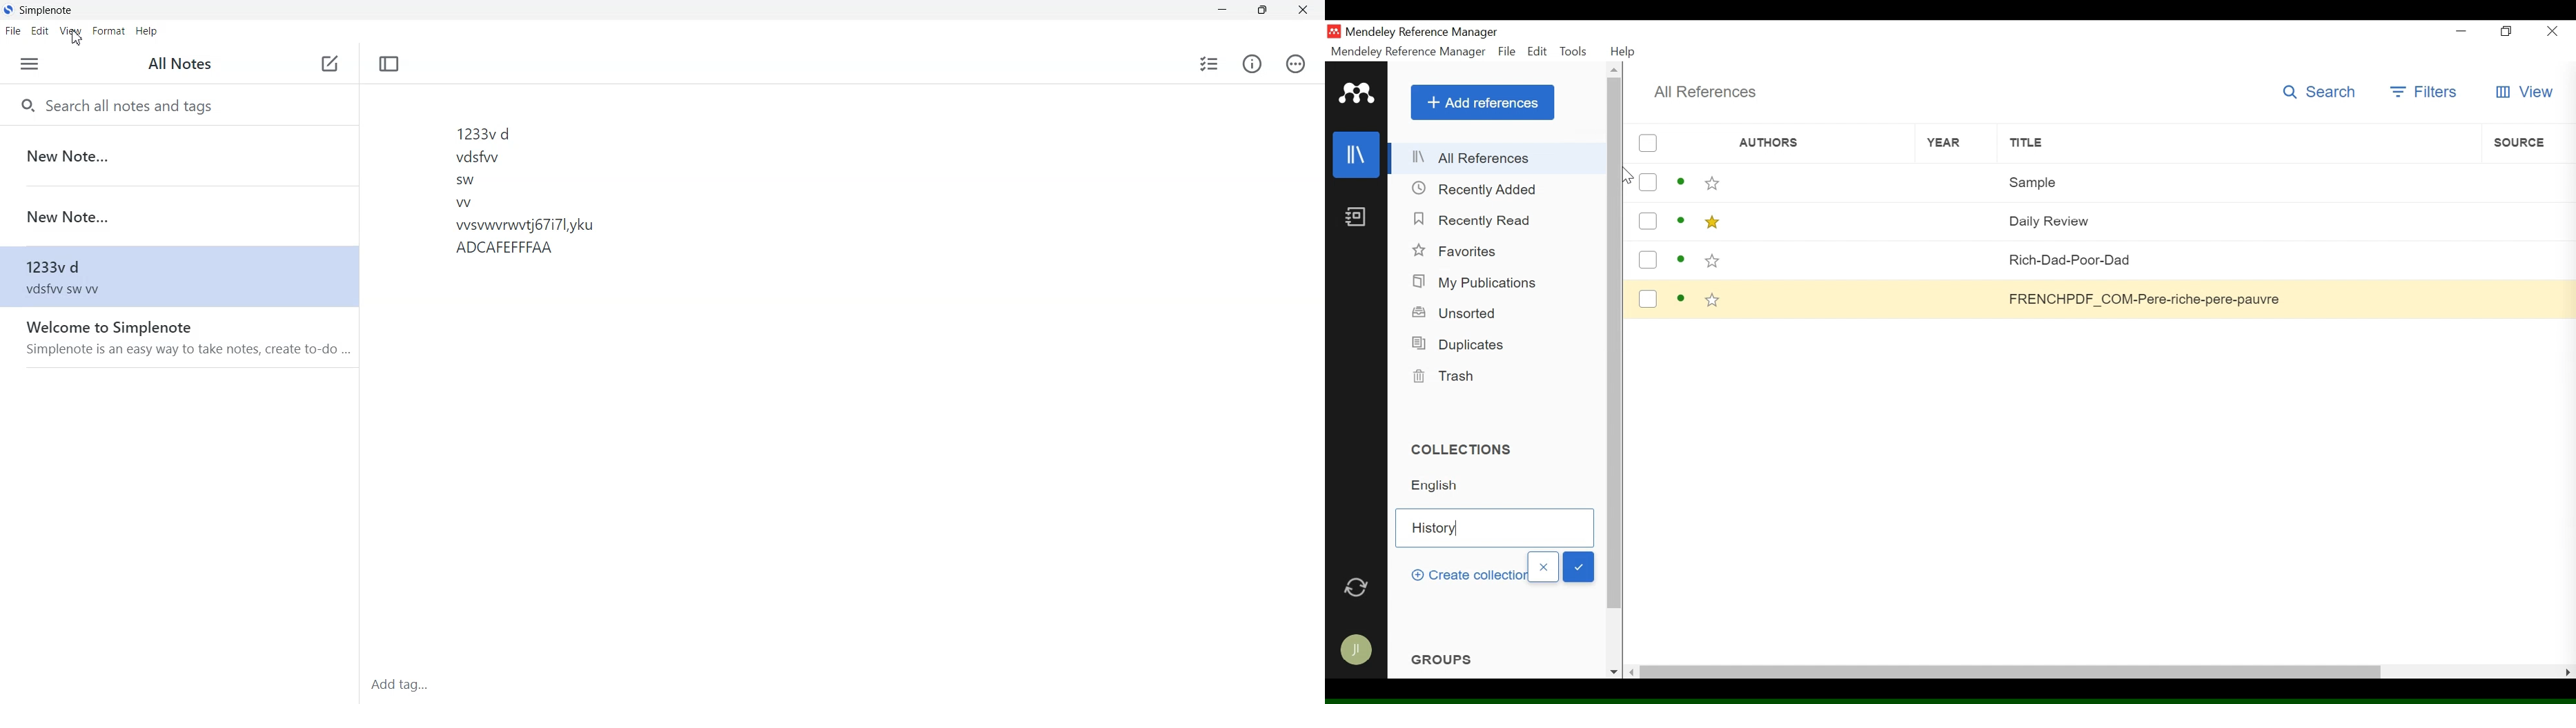 The image size is (2576, 728). What do you see at coordinates (1956, 144) in the screenshot?
I see `Year` at bounding box center [1956, 144].